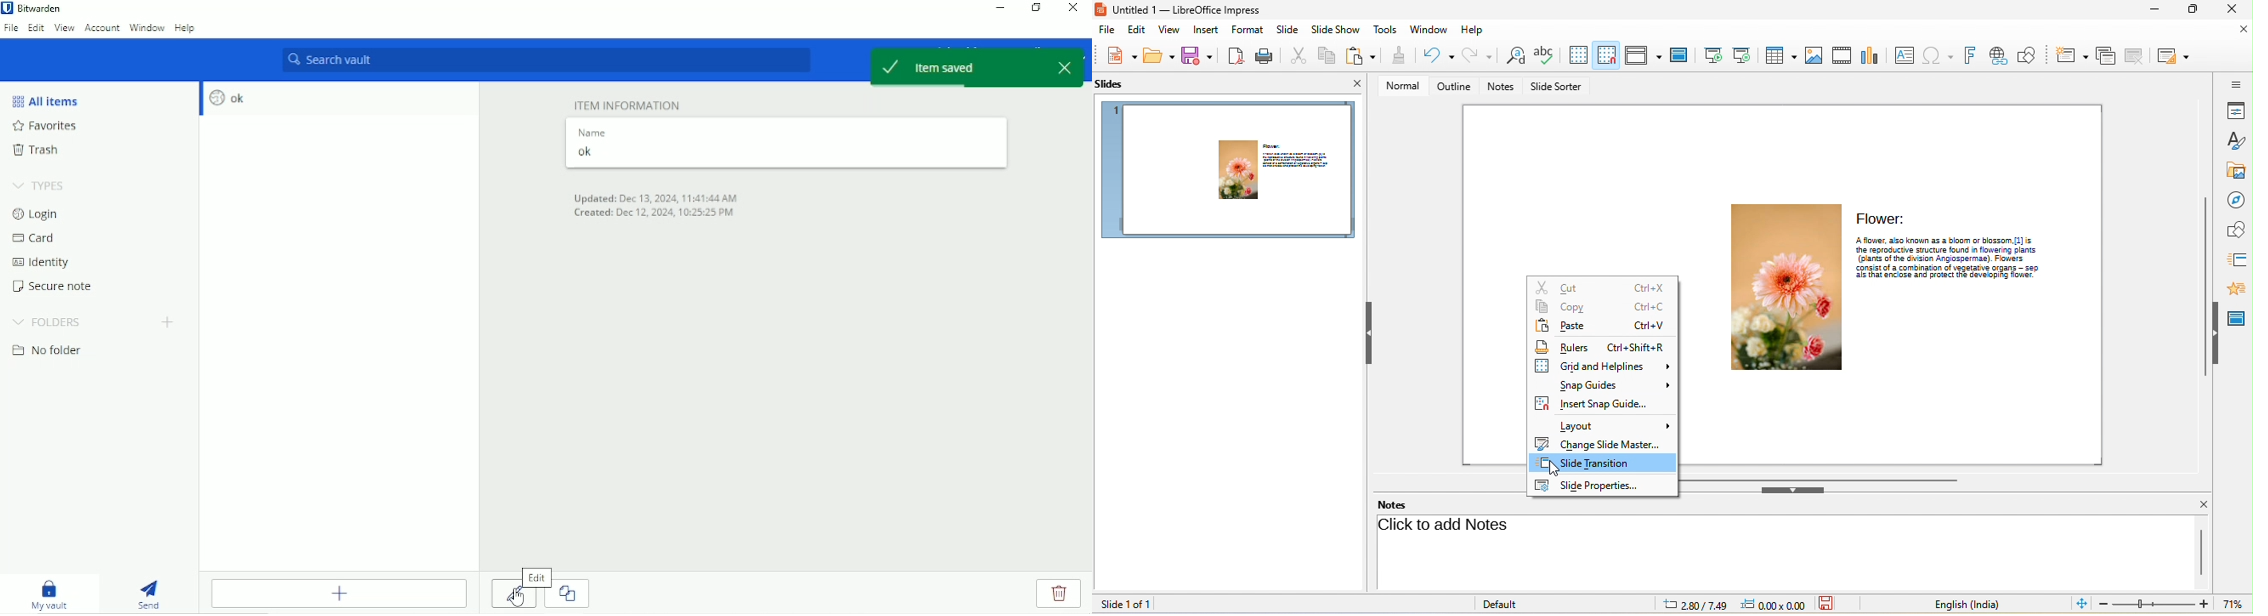 This screenshot has width=2268, height=616. What do you see at coordinates (956, 66) in the screenshot?
I see `Item saved` at bounding box center [956, 66].